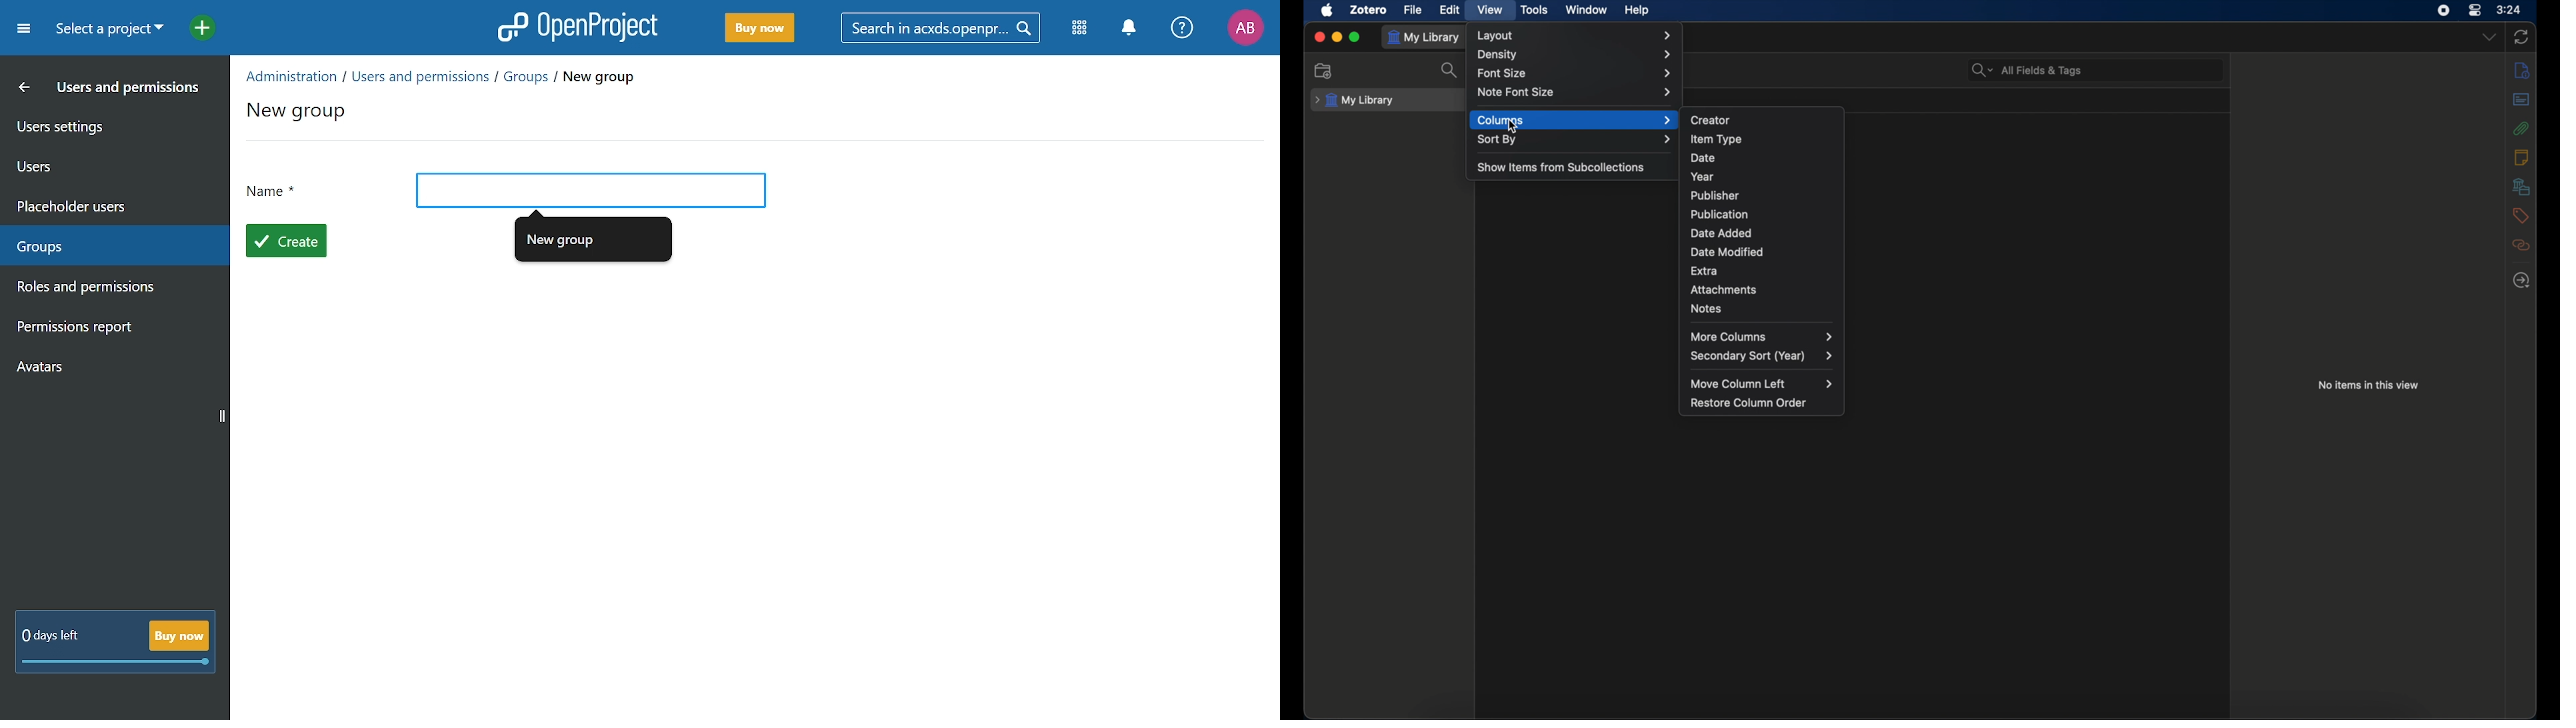 Image resolution: width=2576 pixels, height=728 pixels. Describe the element at coordinates (1425, 37) in the screenshot. I see `my library` at that location.